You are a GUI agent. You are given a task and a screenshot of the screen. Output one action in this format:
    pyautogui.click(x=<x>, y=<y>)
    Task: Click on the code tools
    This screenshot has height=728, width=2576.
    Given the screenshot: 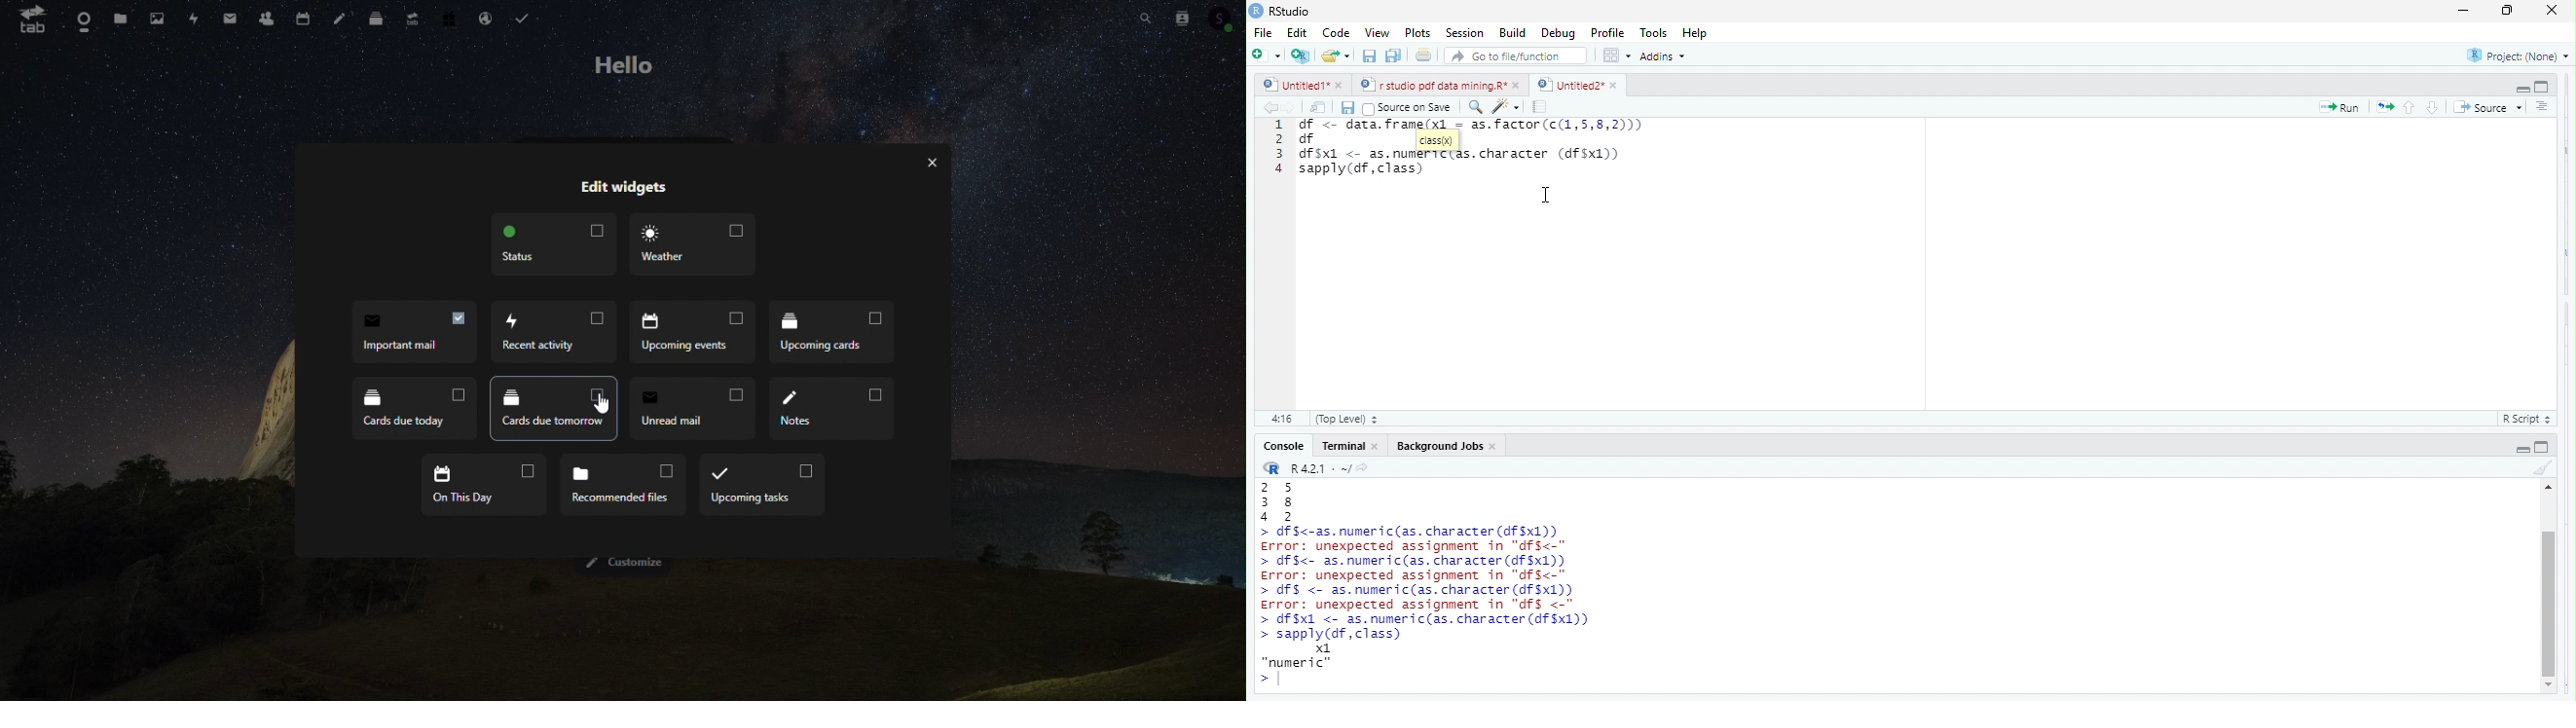 What is the action you would take?
    pyautogui.click(x=1509, y=107)
    